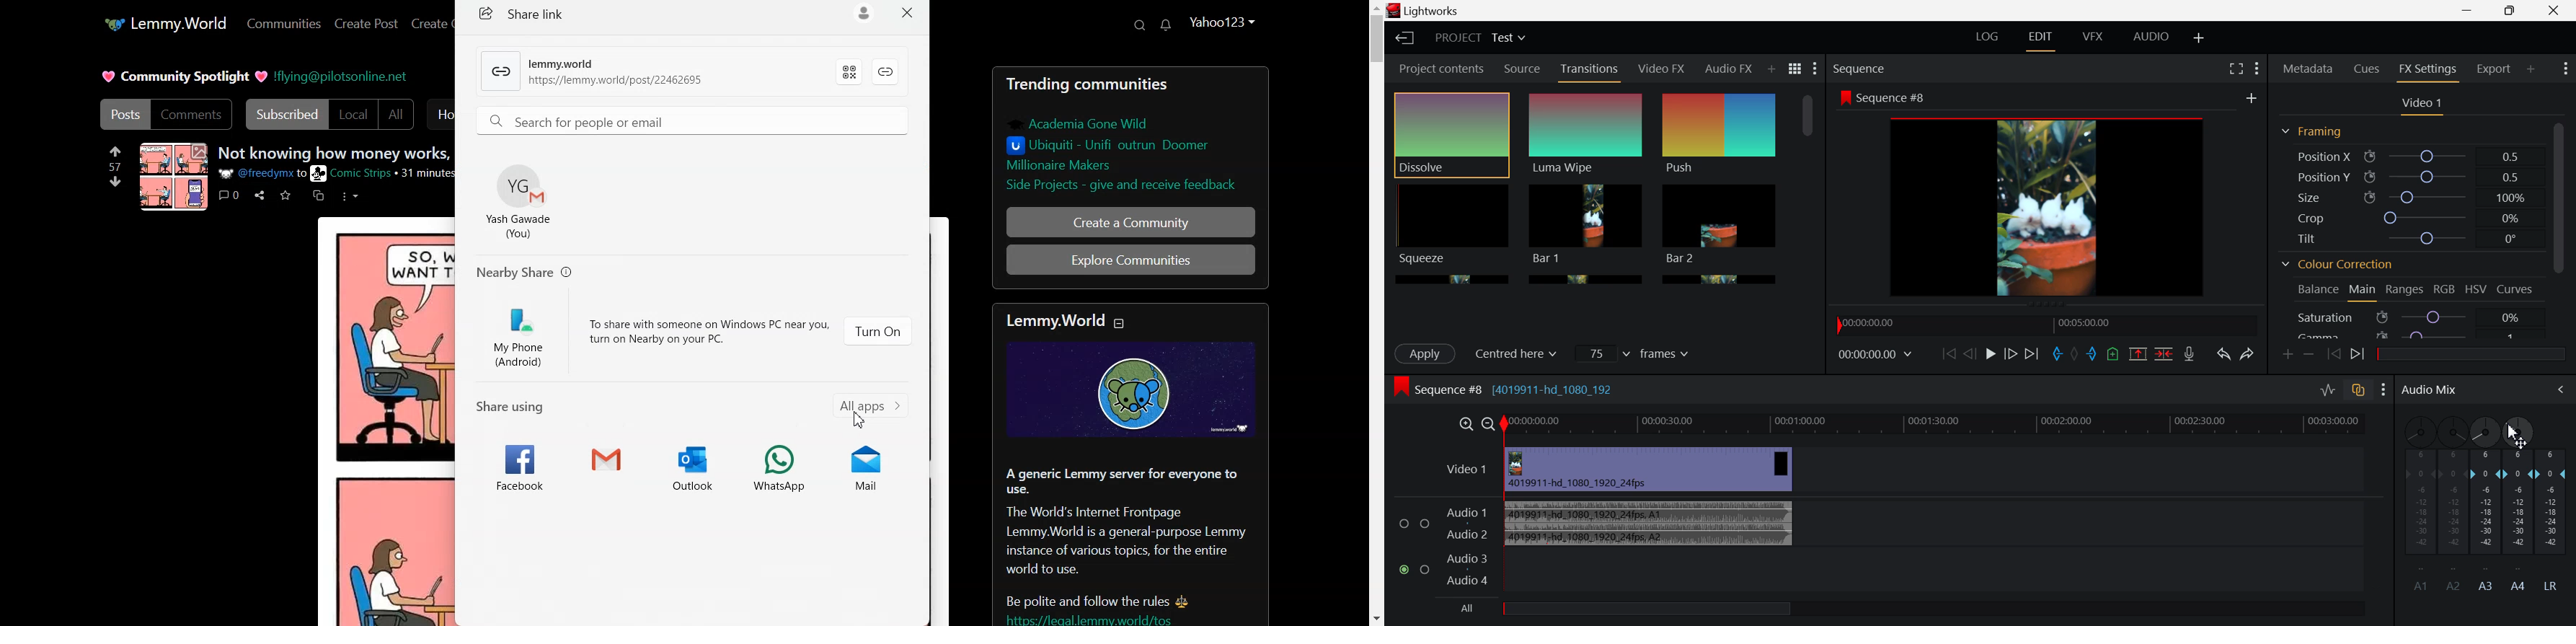  Describe the element at coordinates (2341, 263) in the screenshot. I see `Colour Correction` at that location.